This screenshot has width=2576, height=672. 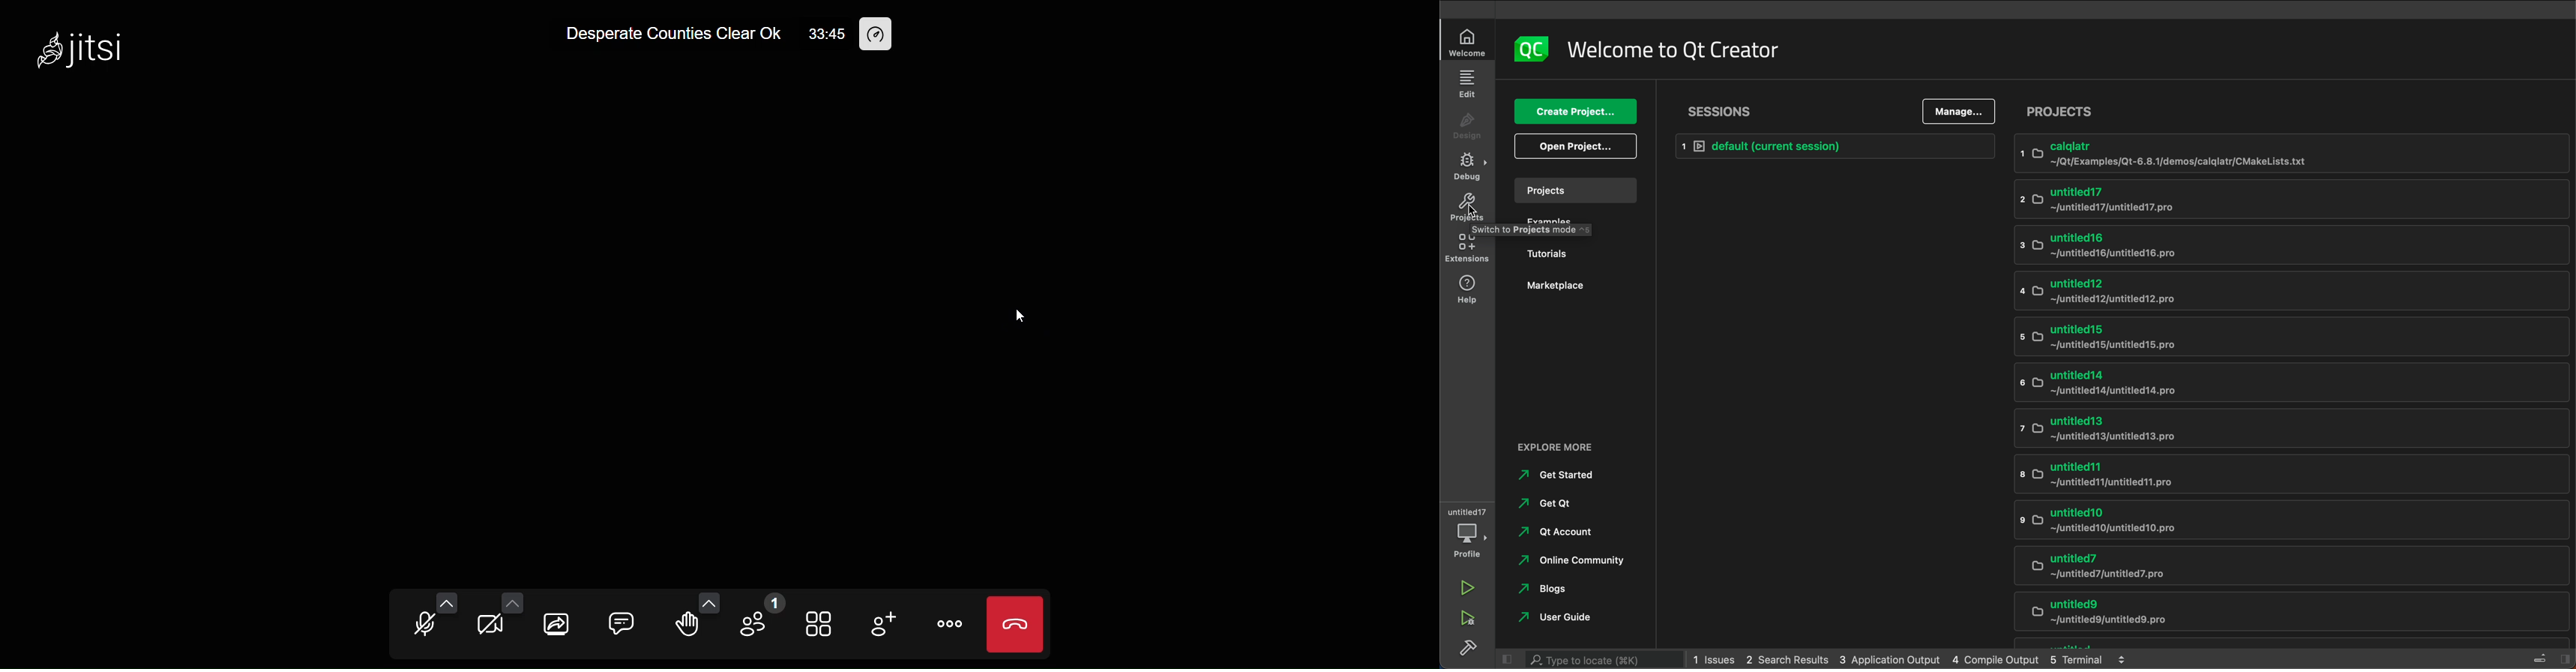 I want to click on sessions, so click(x=1715, y=111).